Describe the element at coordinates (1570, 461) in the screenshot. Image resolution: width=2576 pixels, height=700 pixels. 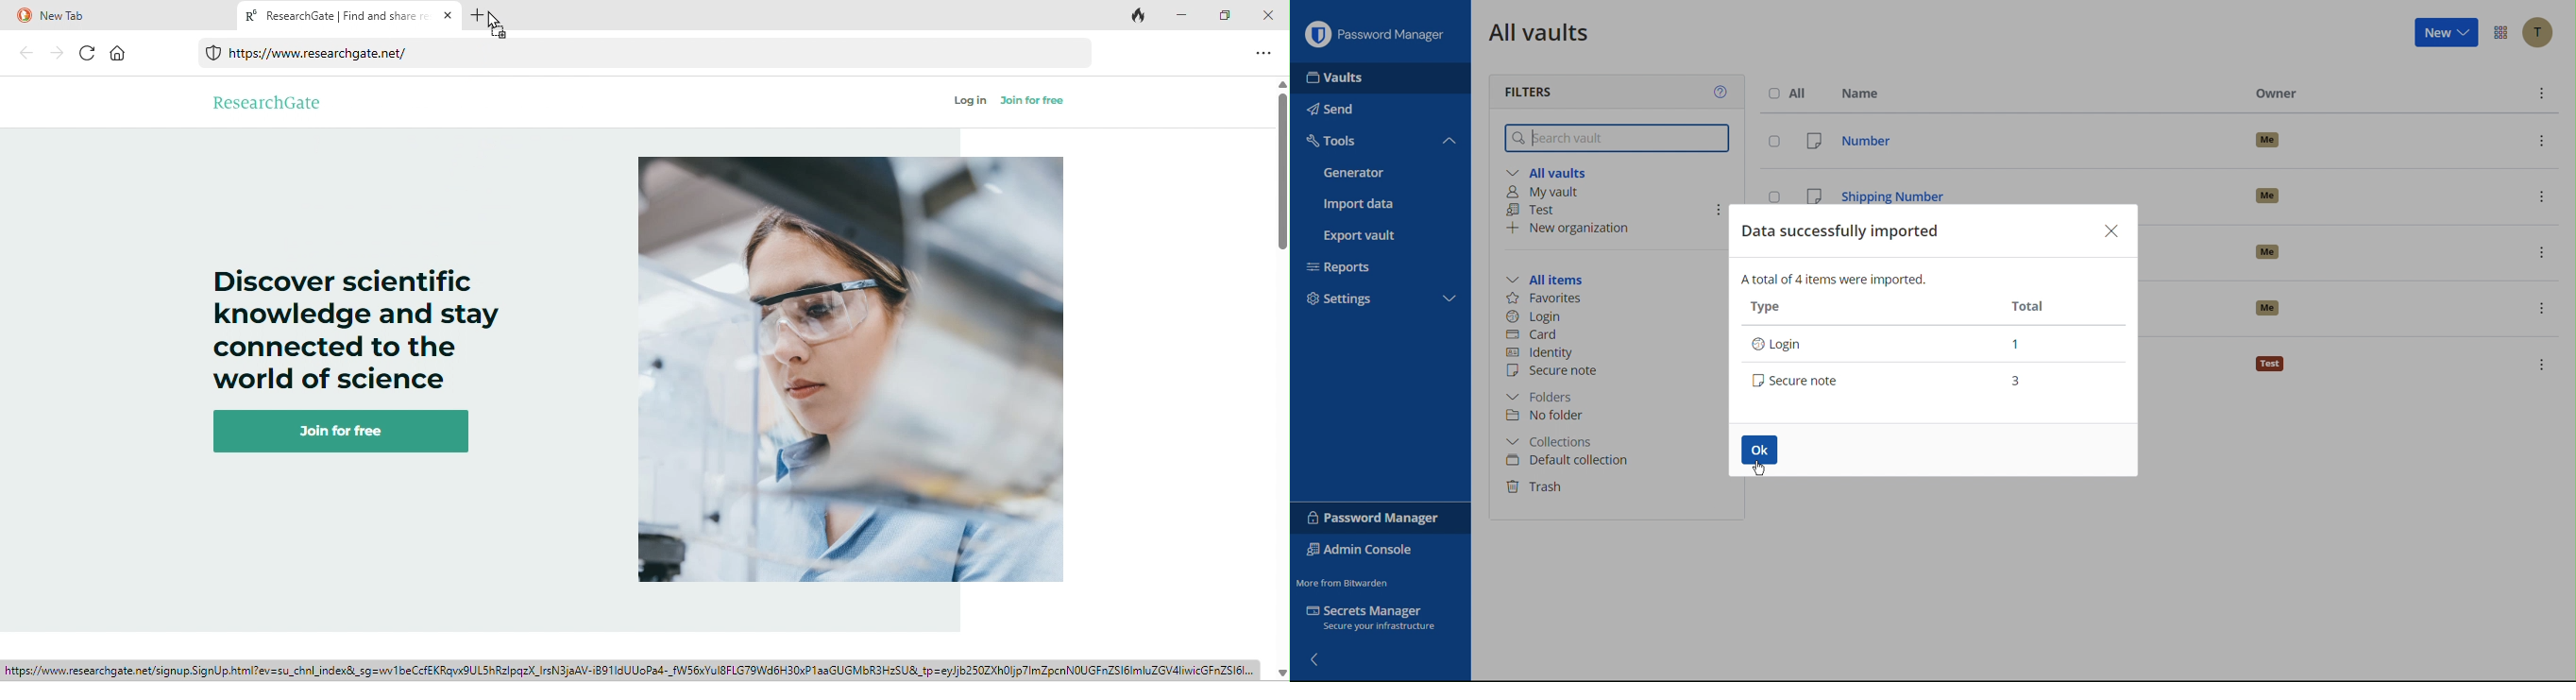
I see `Default collection` at that location.